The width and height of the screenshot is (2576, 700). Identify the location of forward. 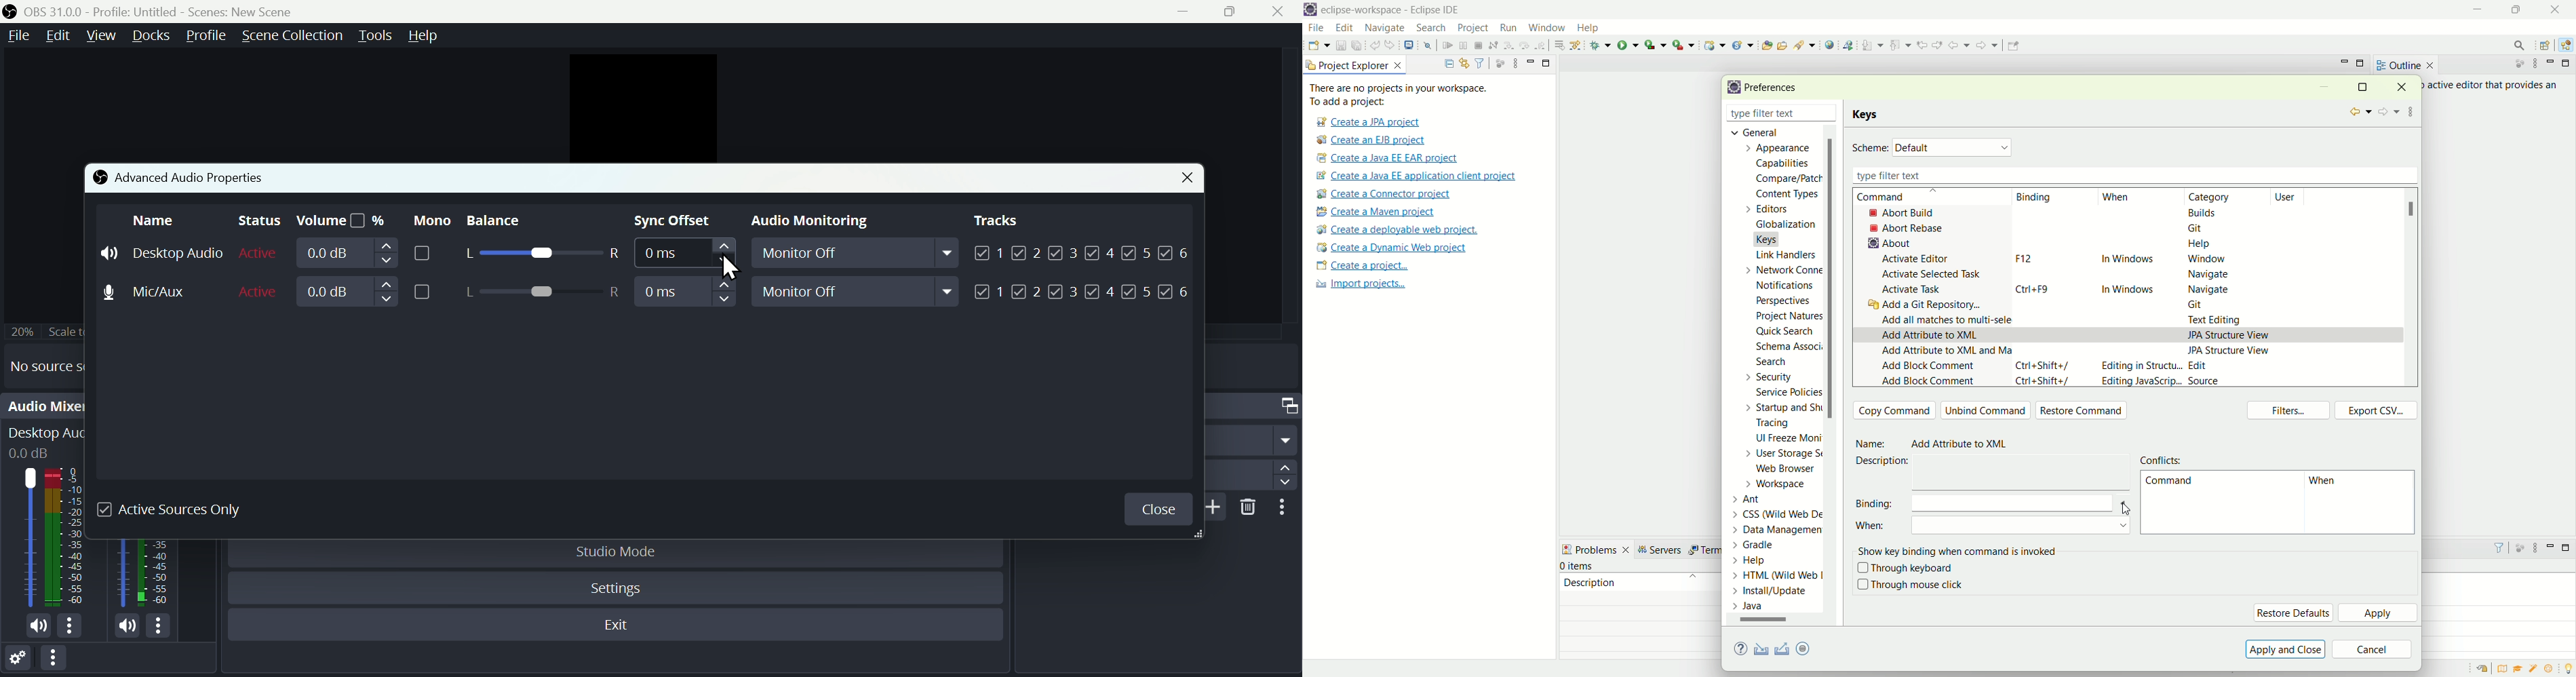
(1986, 48).